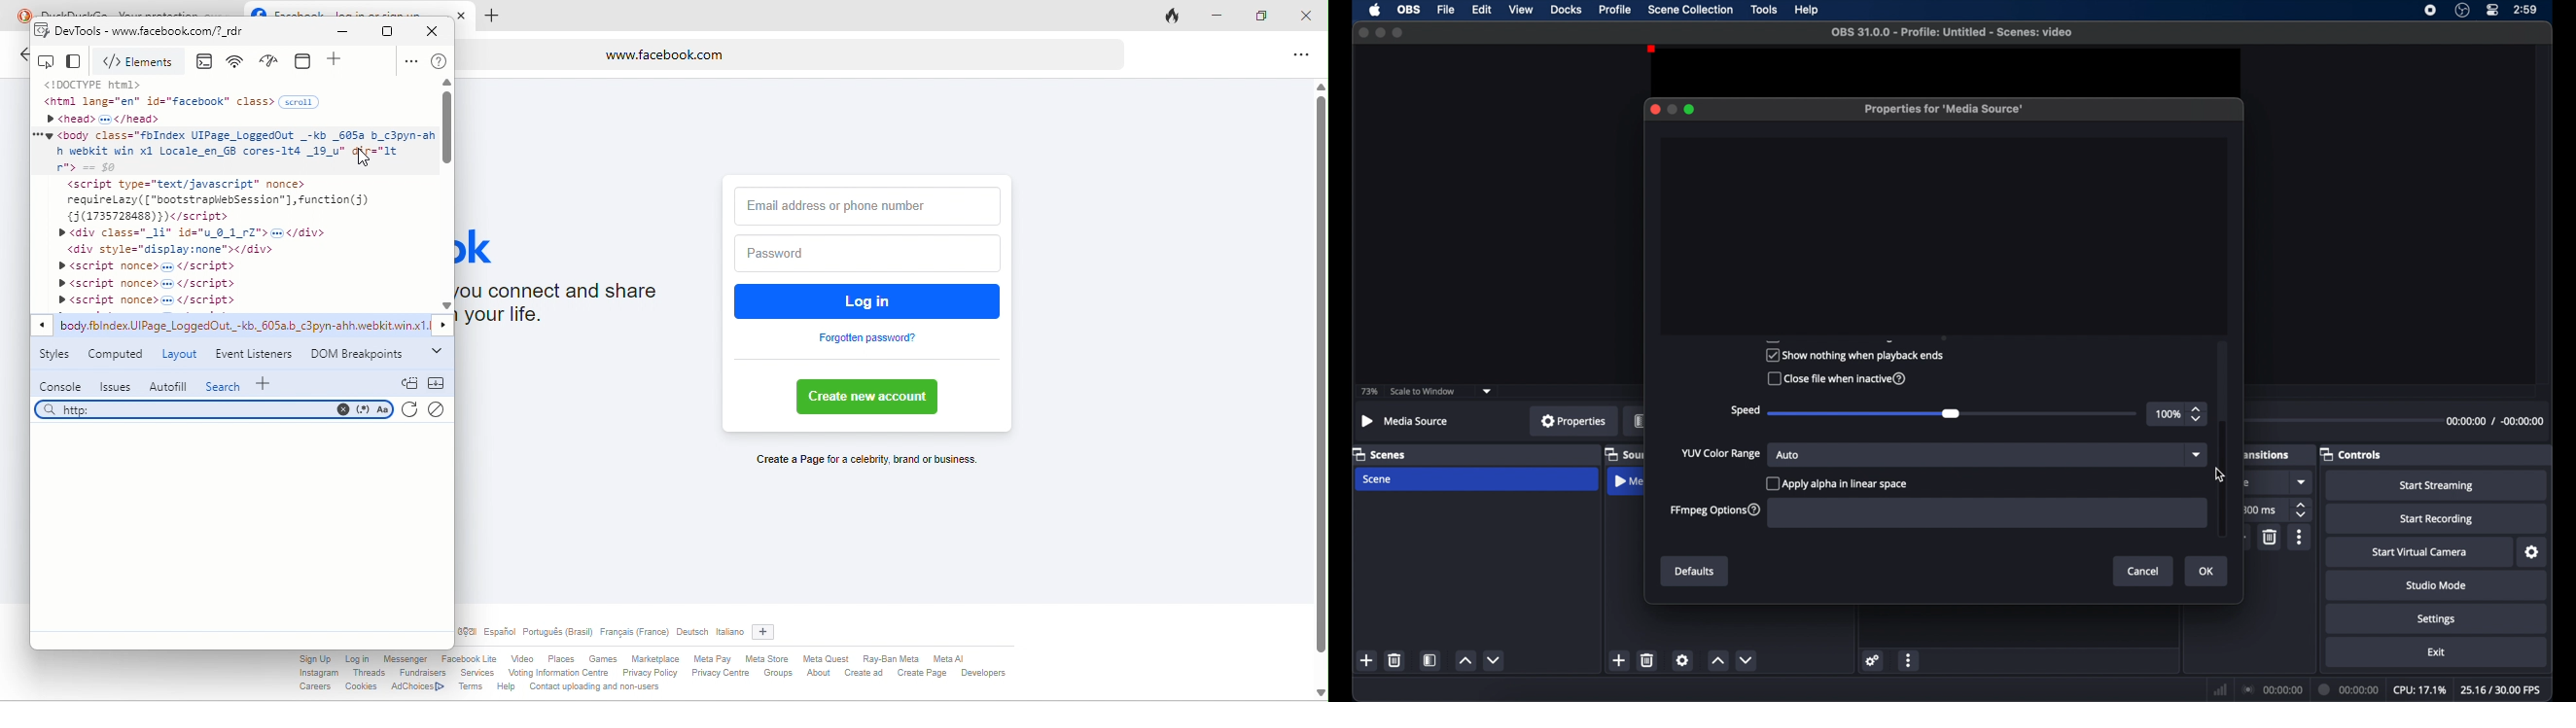 The image size is (2576, 728). What do you see at coordinates (1788, 454) in the screenshot?
I see `auto` at bounding box center [1788, 454].